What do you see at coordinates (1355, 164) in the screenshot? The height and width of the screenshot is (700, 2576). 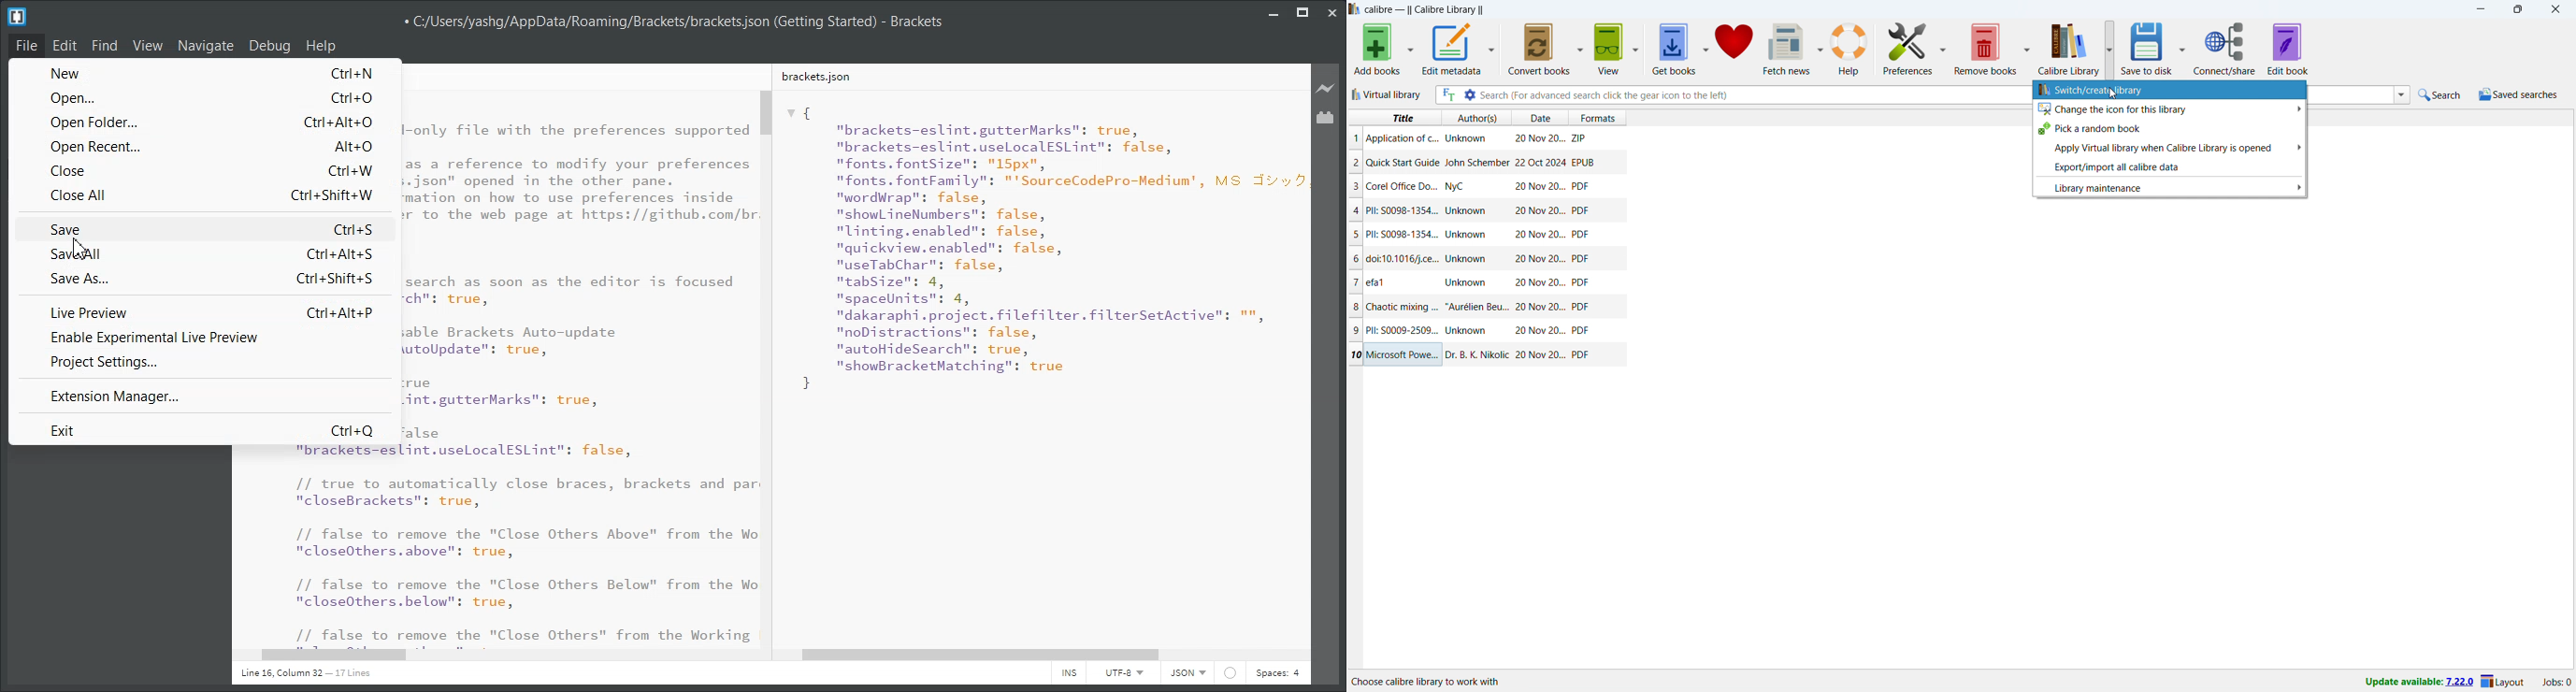 I see `2` at bounding box center [1355, 164].